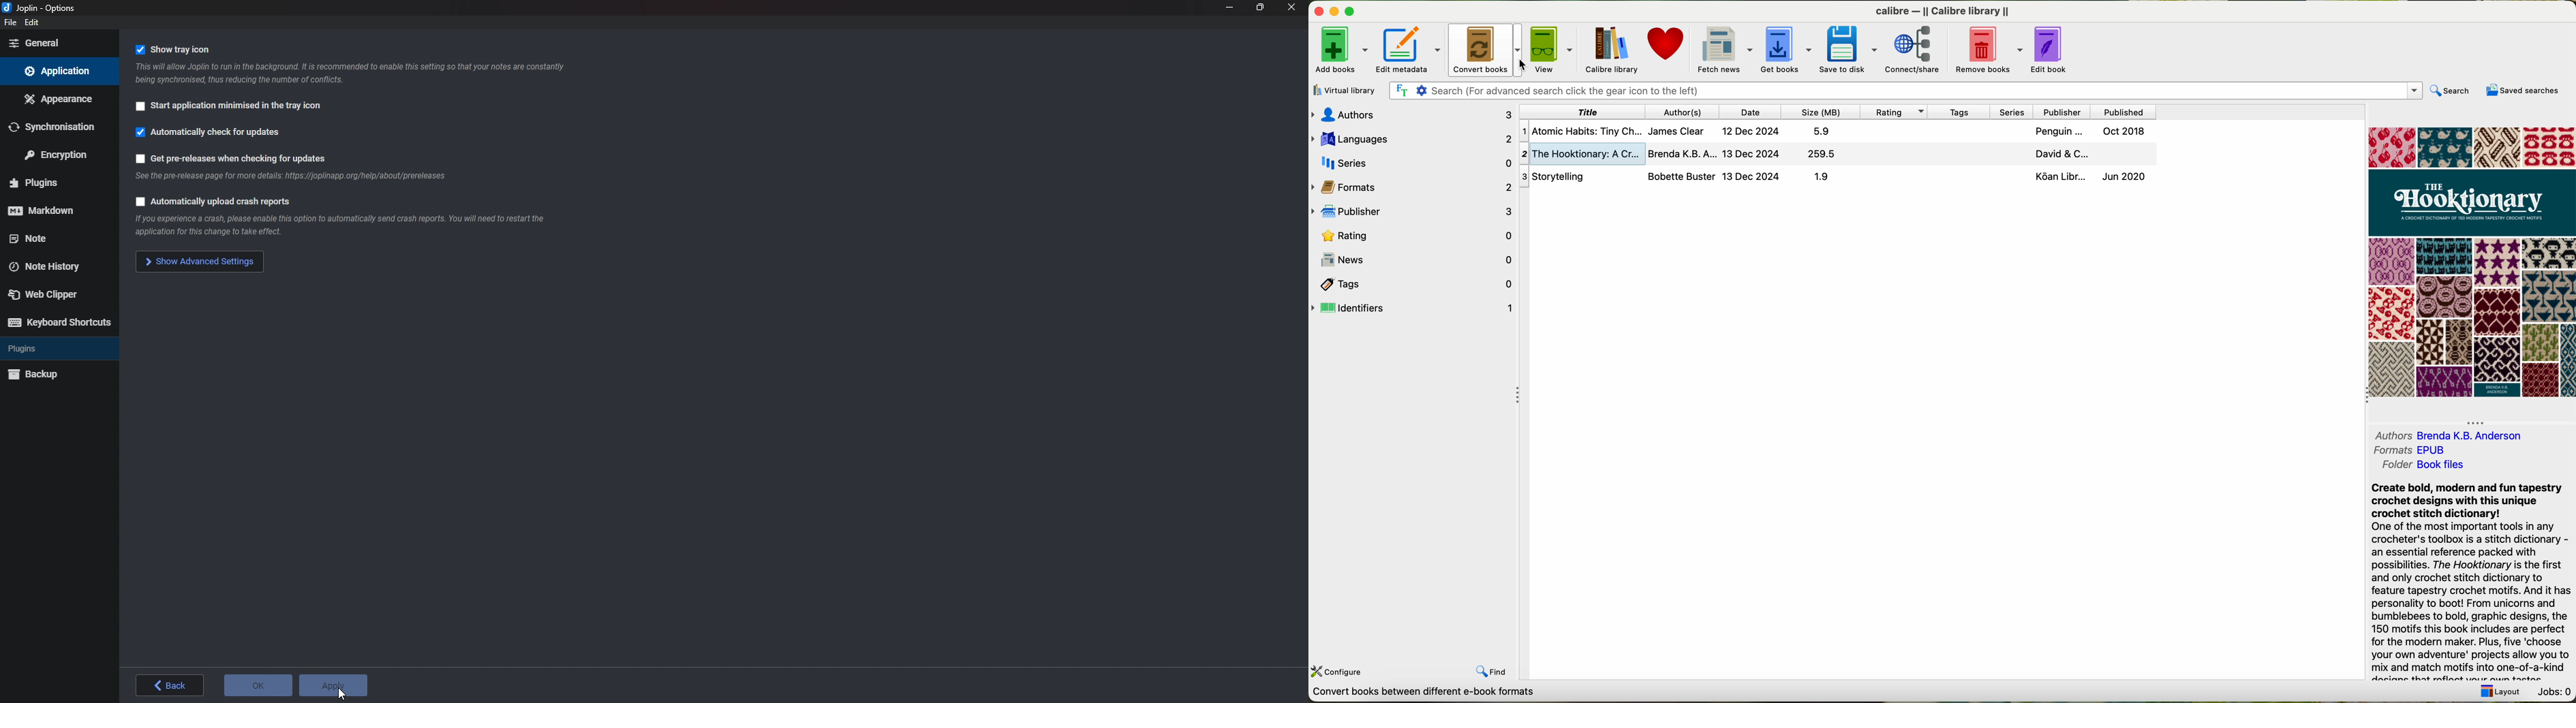 The width and height of the screenshot is (2576, 728). I want to click on info, so click(336, 227).